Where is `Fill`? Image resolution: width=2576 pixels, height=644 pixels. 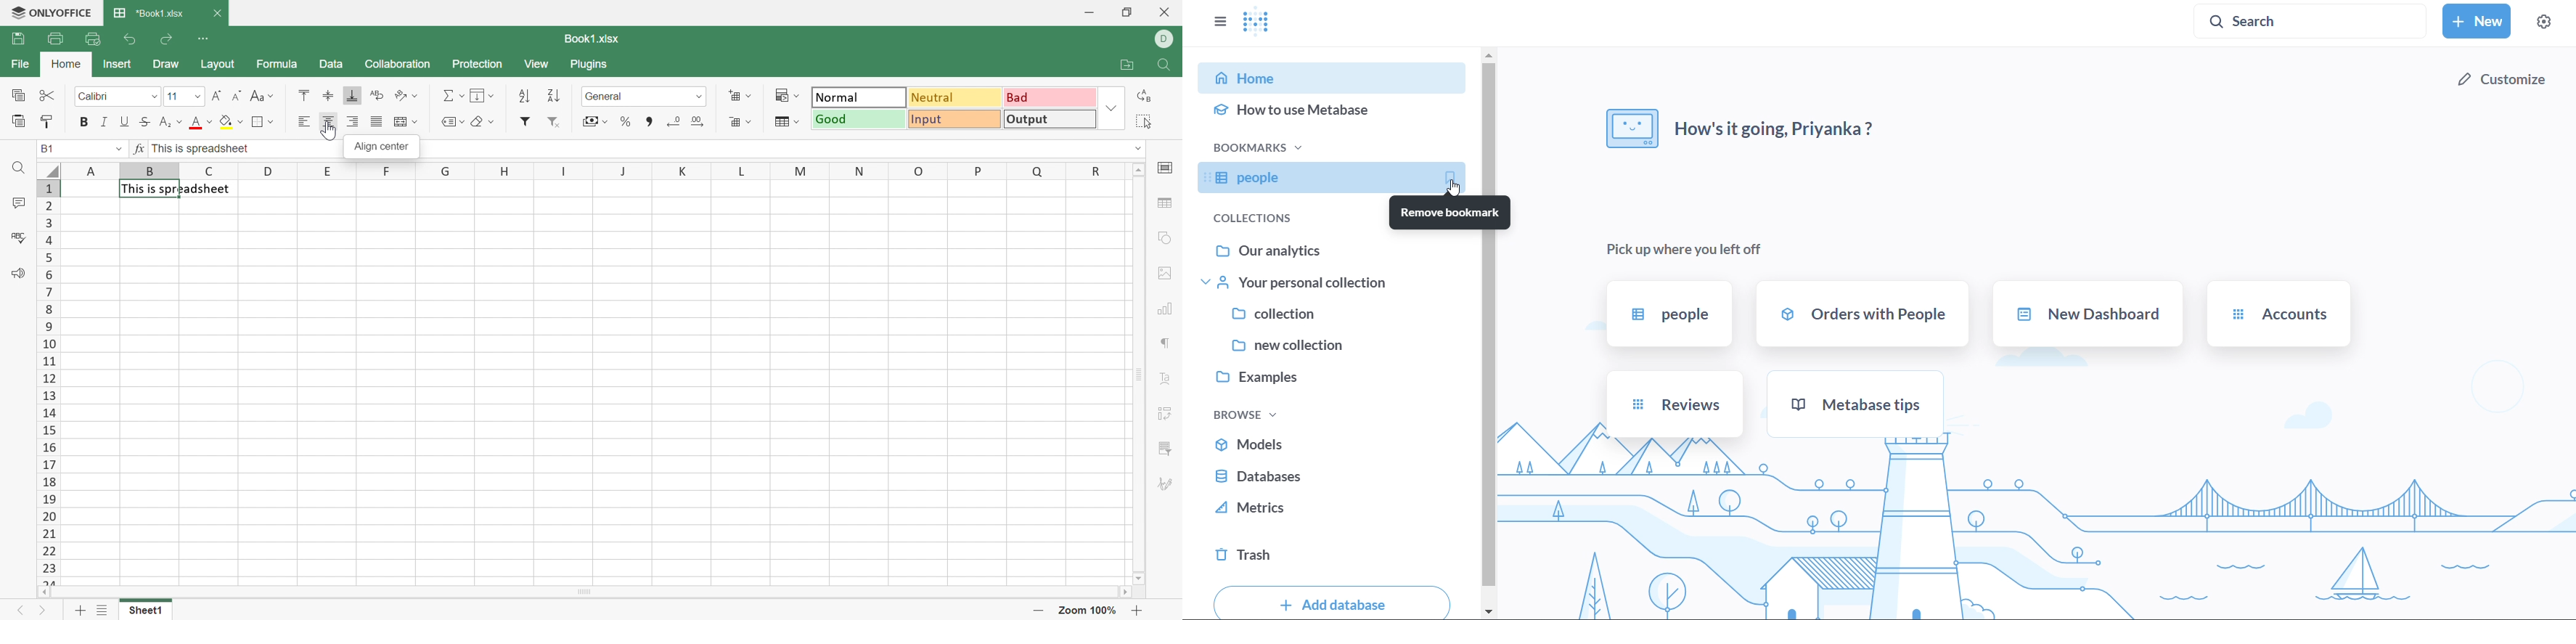 Fill is located at coordinates (480, 97).